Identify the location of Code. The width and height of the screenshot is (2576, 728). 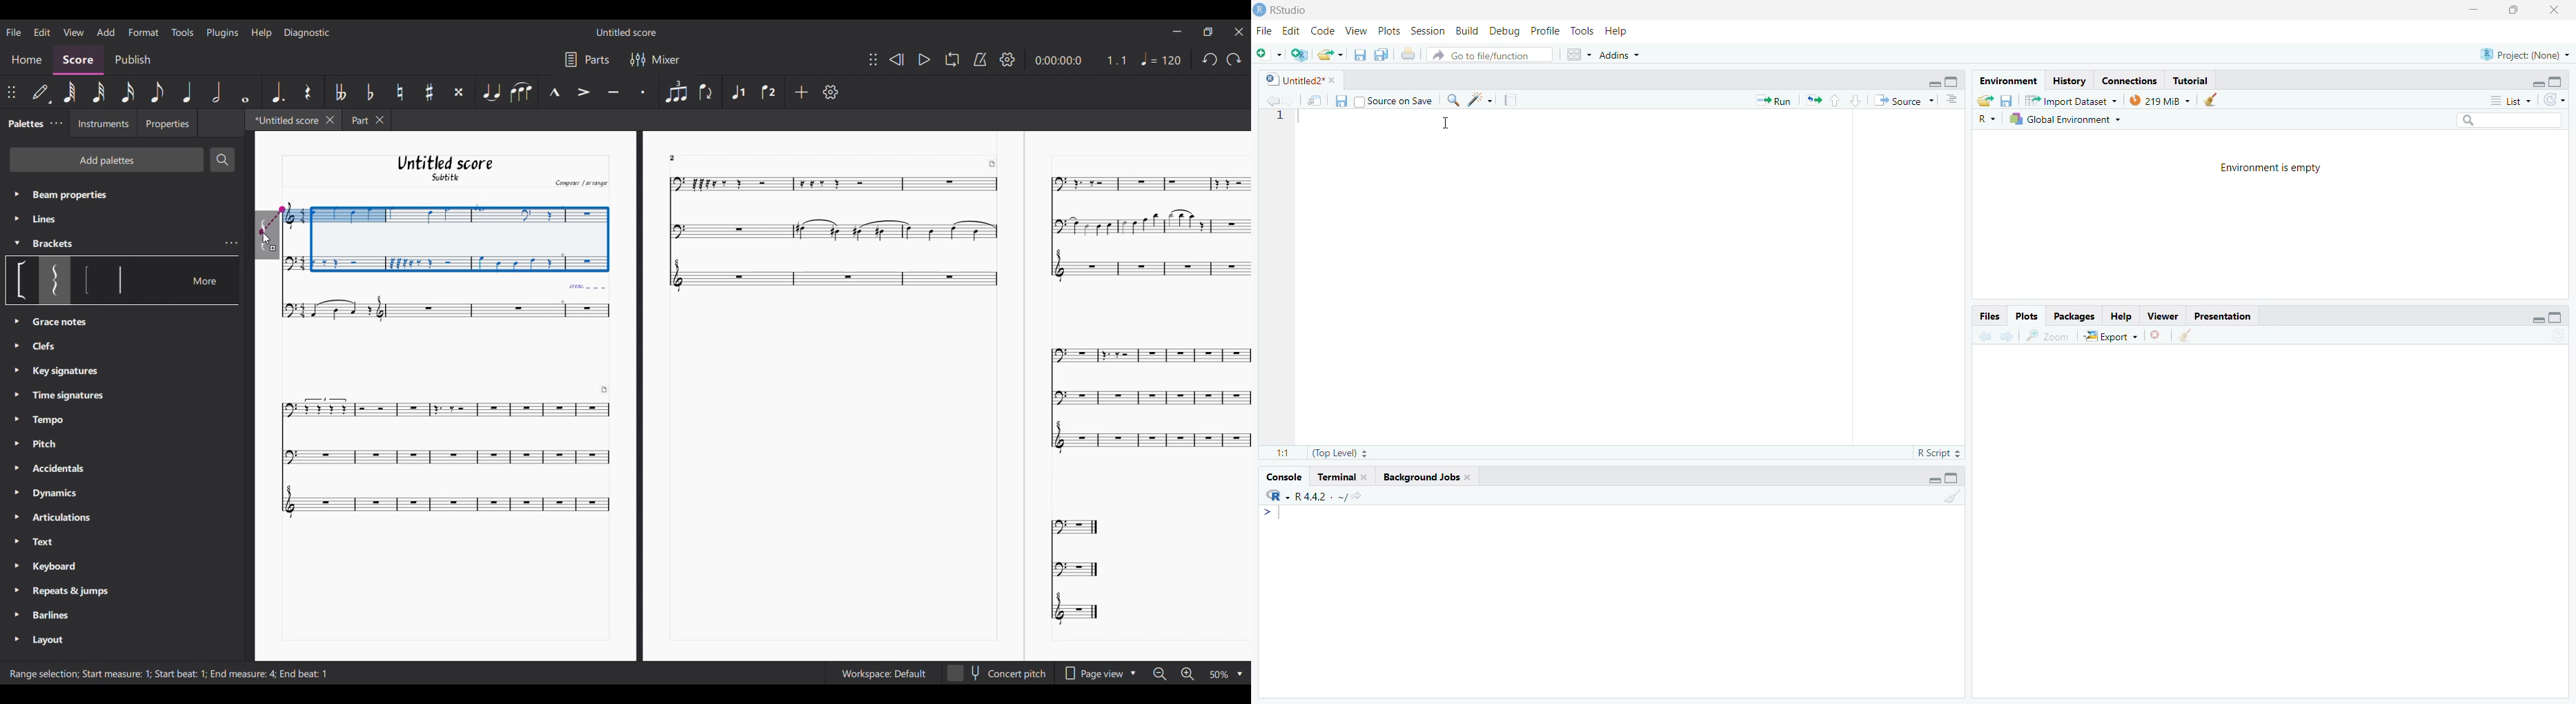
(1324, 31).